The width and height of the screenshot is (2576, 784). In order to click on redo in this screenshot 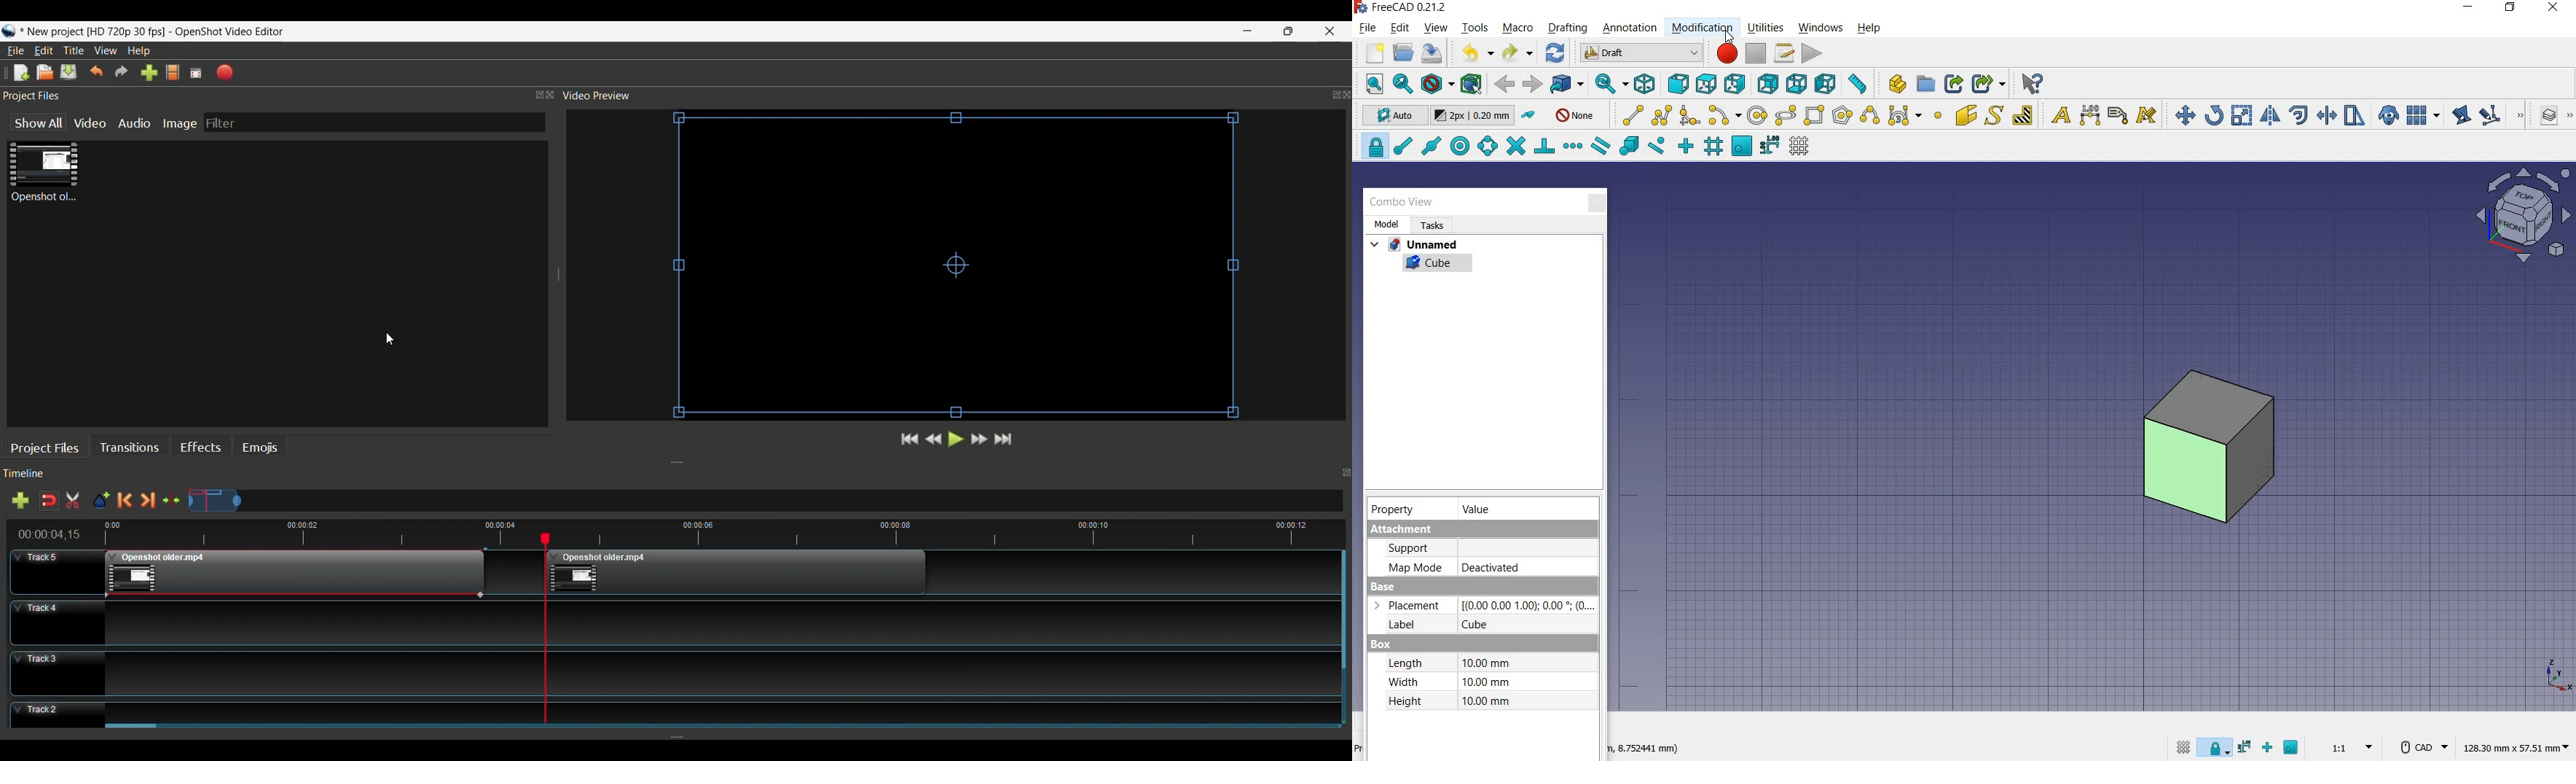, I will do `click(1515, 53)`.